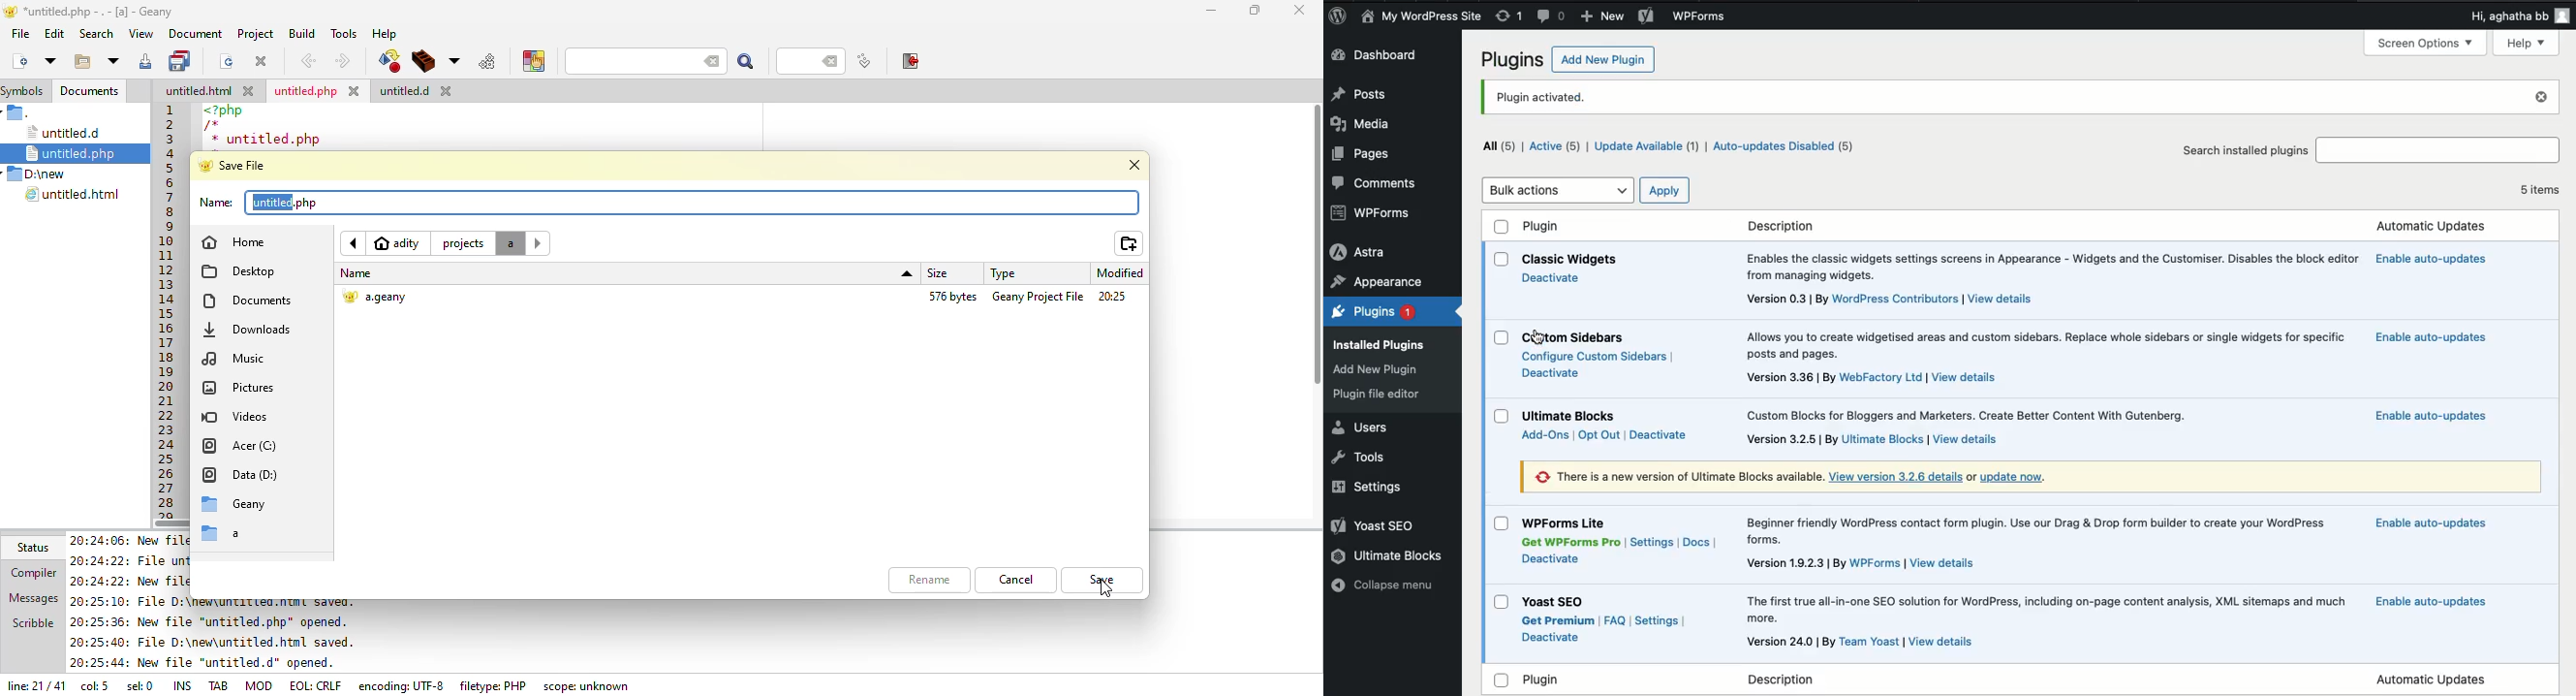  Describe the element at coordinates (1502, 417) in the screenshot. I see `checkbox` at that location.